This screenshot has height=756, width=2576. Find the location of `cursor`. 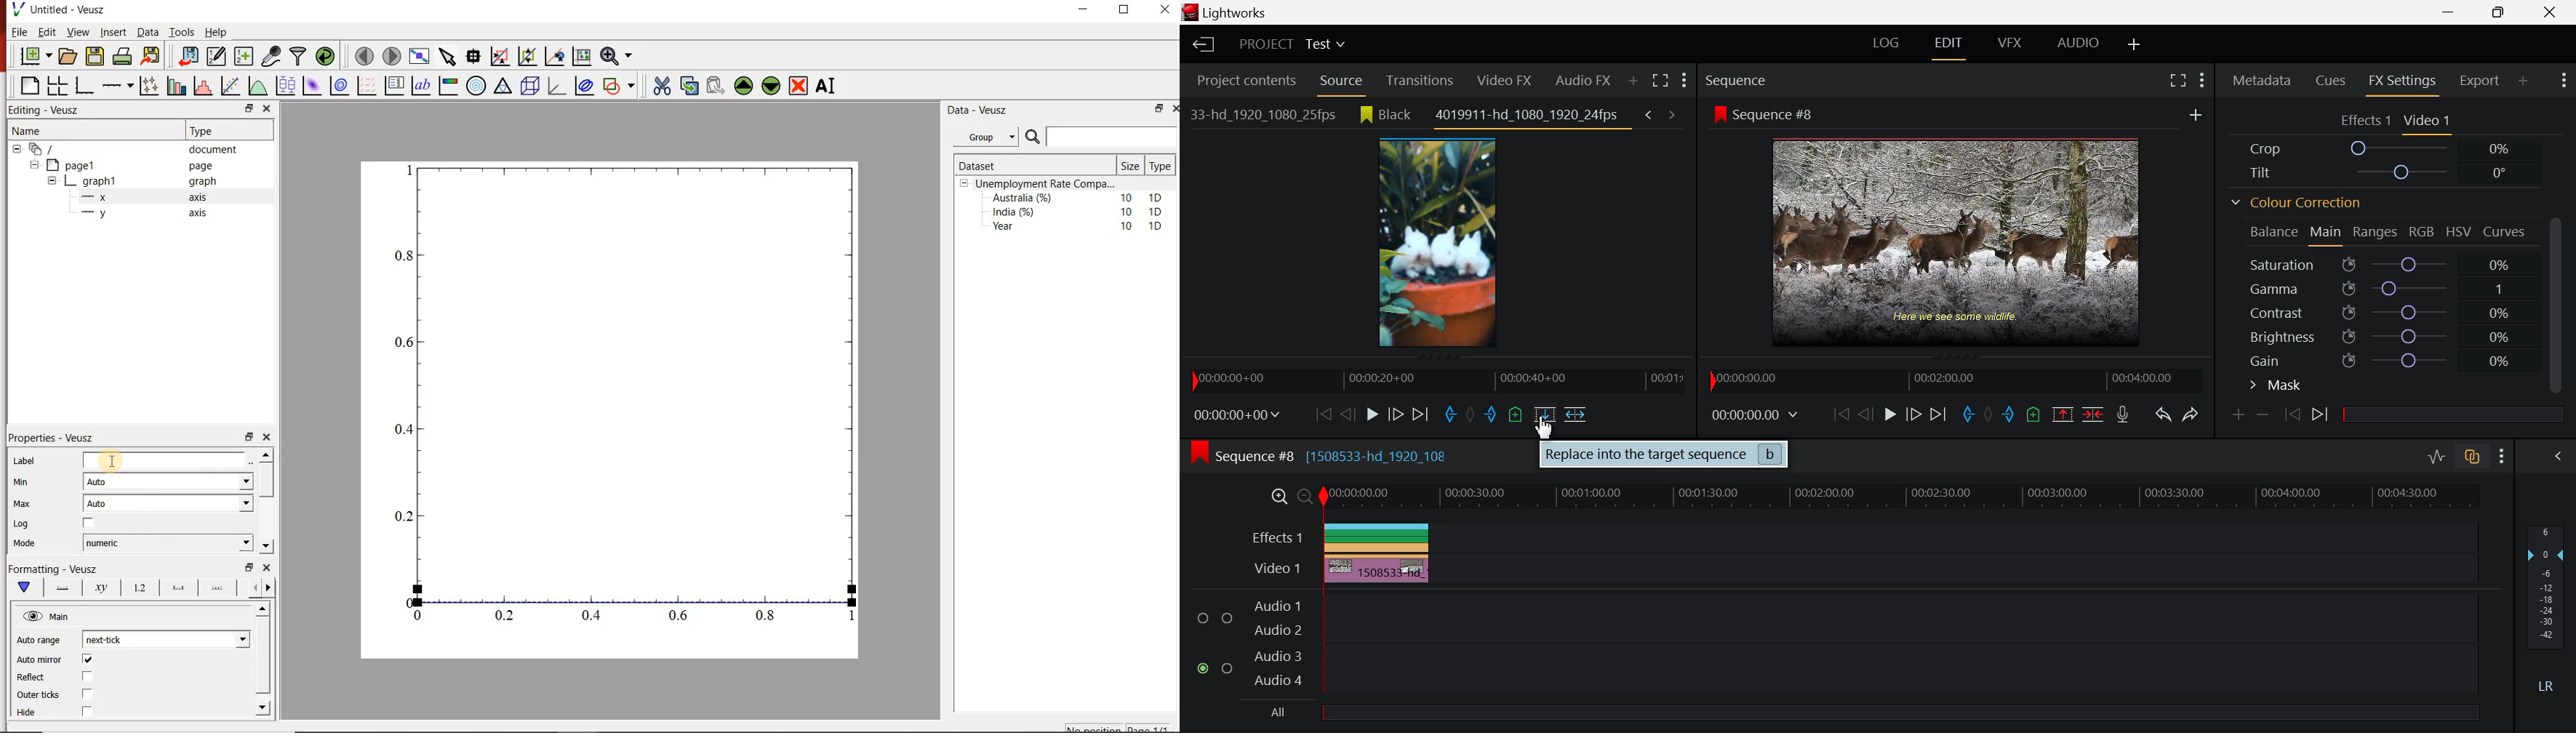

cursor is located at coordinates (114, 459).